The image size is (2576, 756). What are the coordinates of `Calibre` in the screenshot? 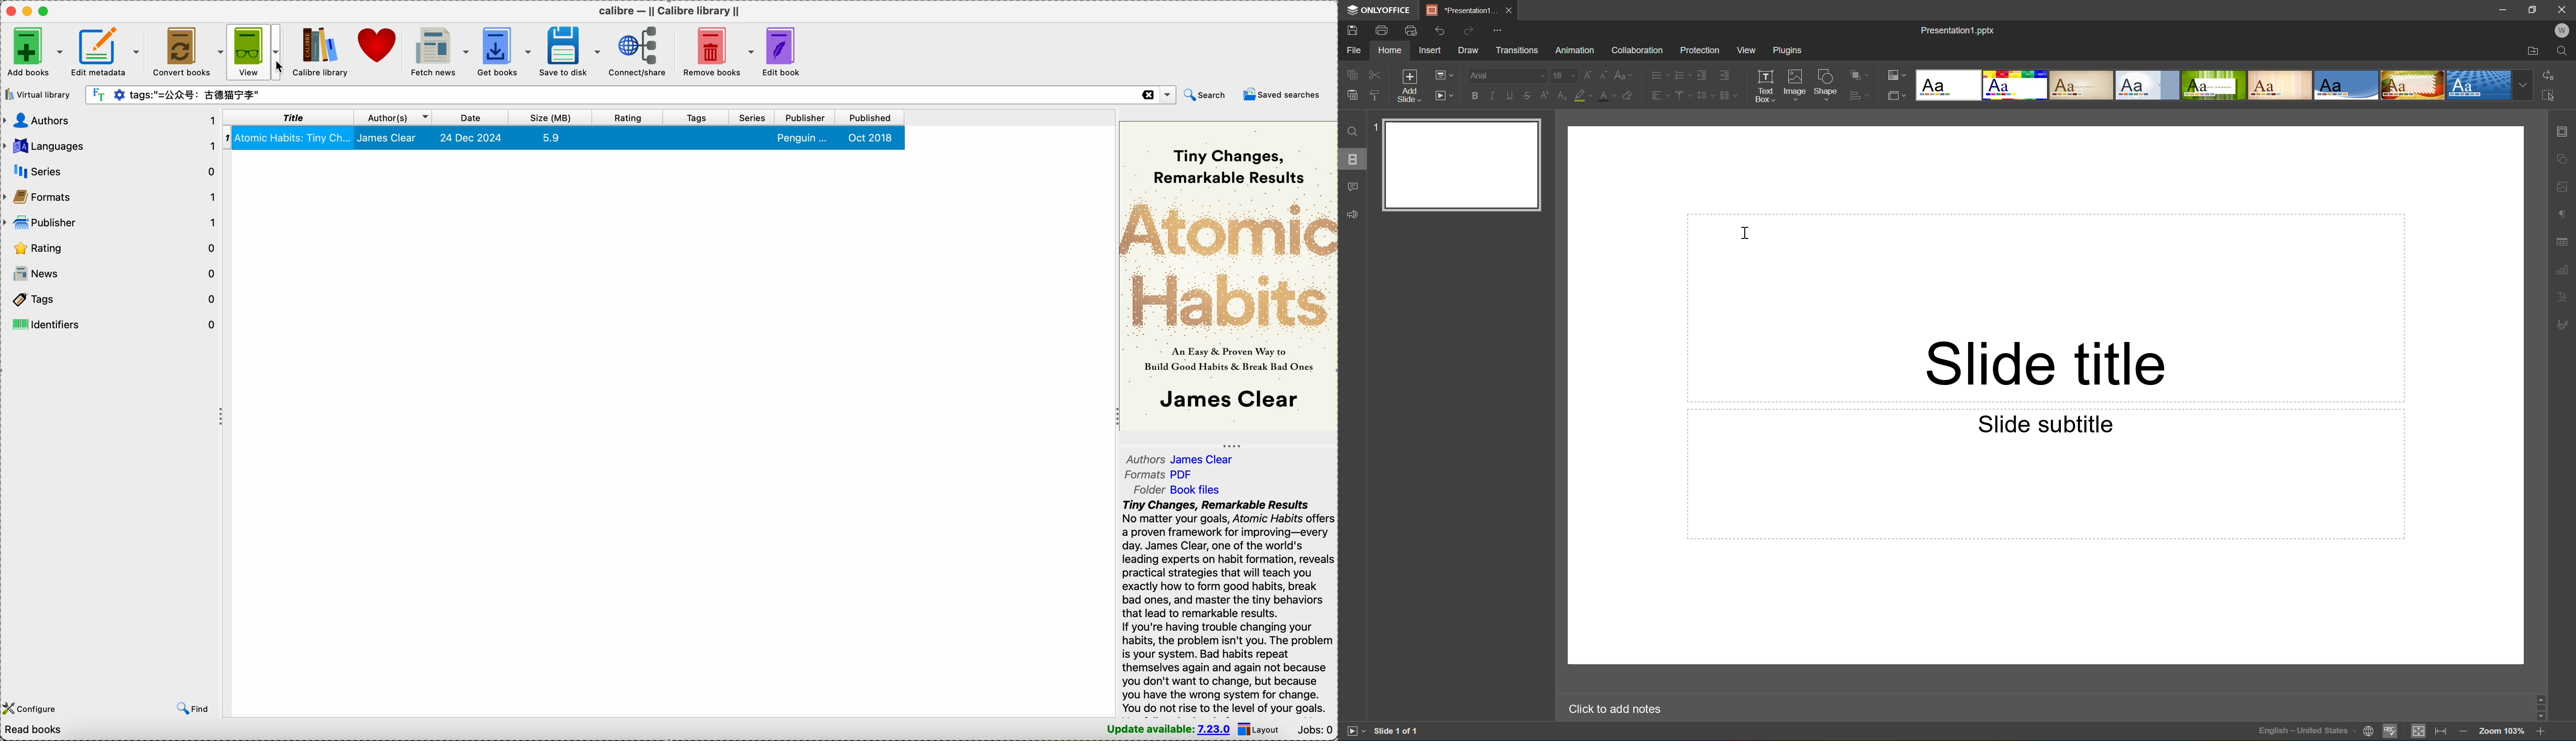 It's located at (668, 8).